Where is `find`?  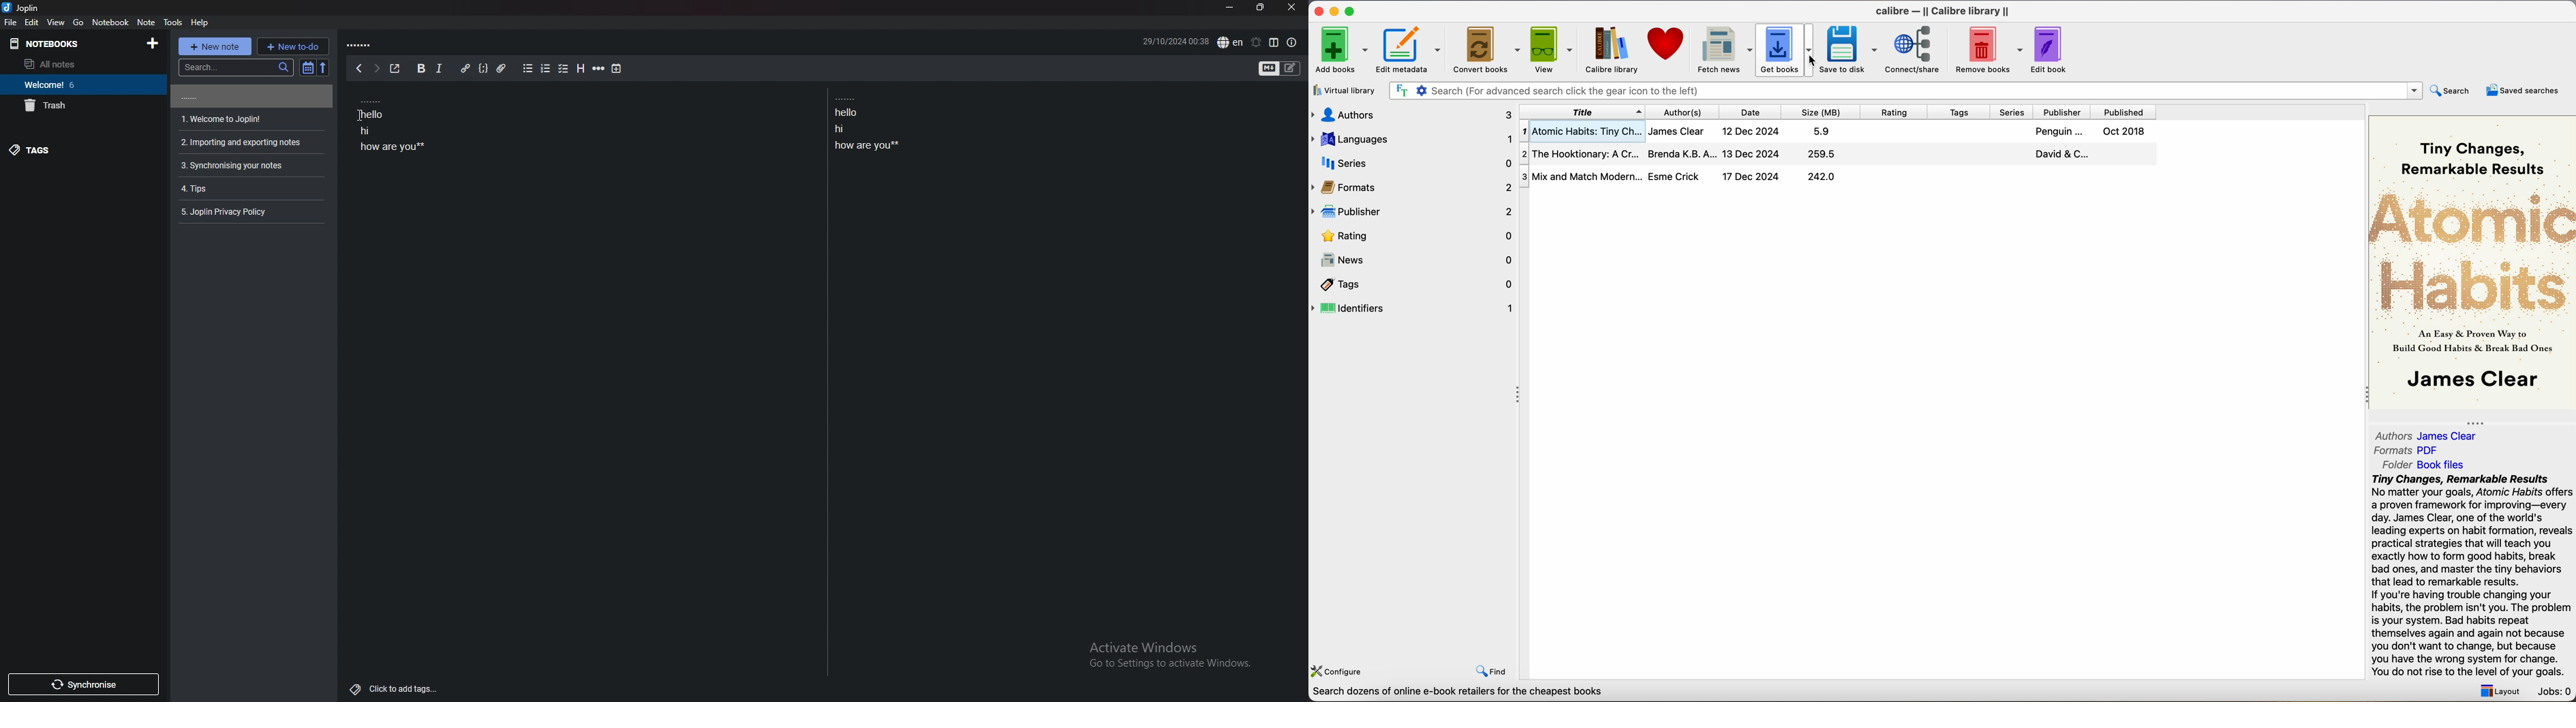 find is located at coordinates (1491, 671).